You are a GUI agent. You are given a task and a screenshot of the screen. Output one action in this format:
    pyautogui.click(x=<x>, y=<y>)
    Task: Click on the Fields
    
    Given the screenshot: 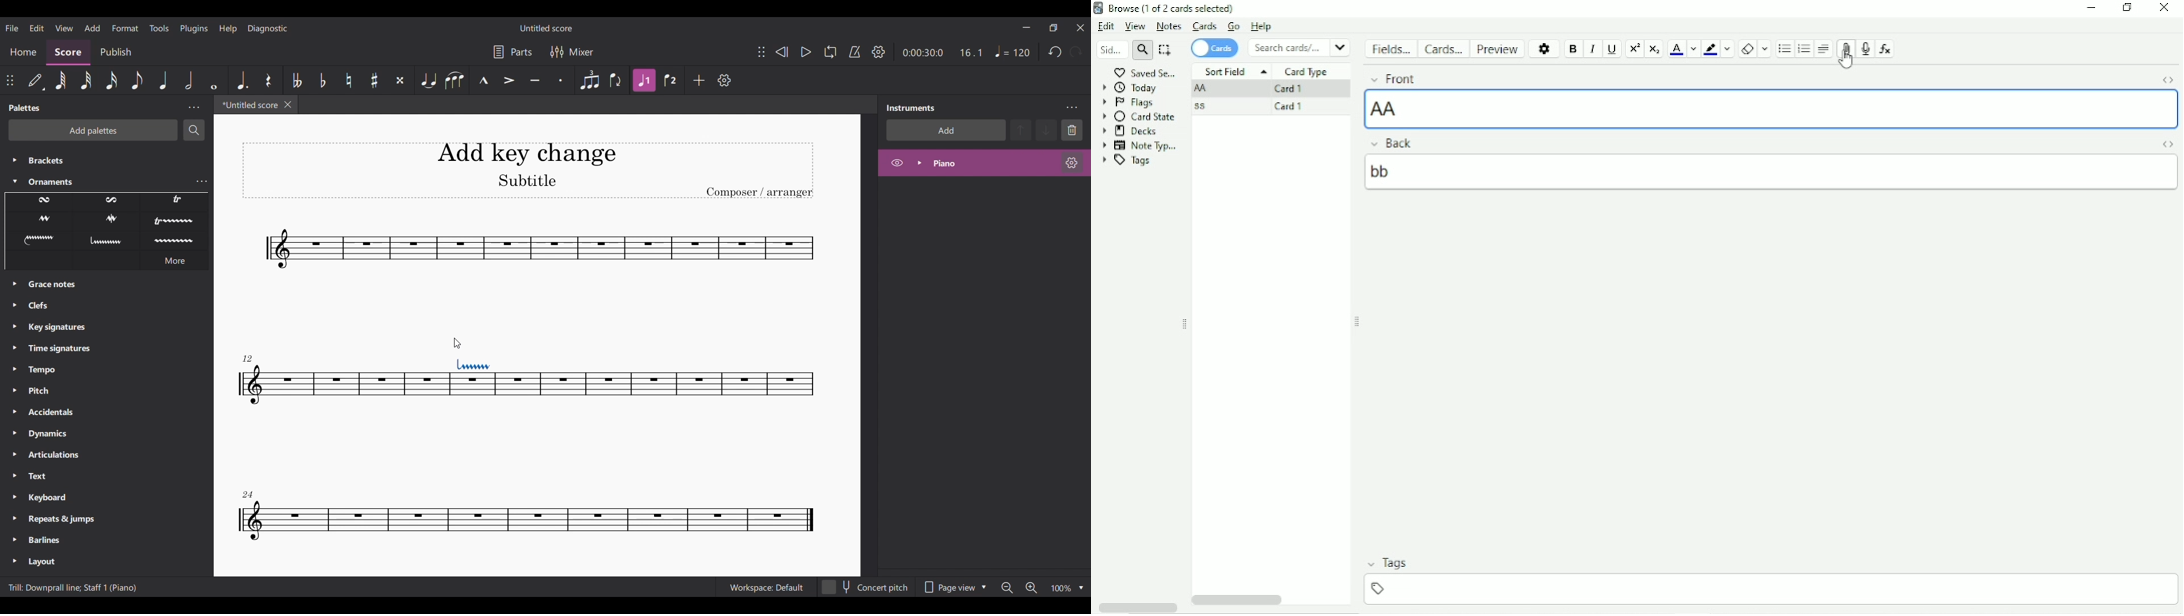 What is the action you would take?
    pyautogui.click(x=1390, y=48)
    